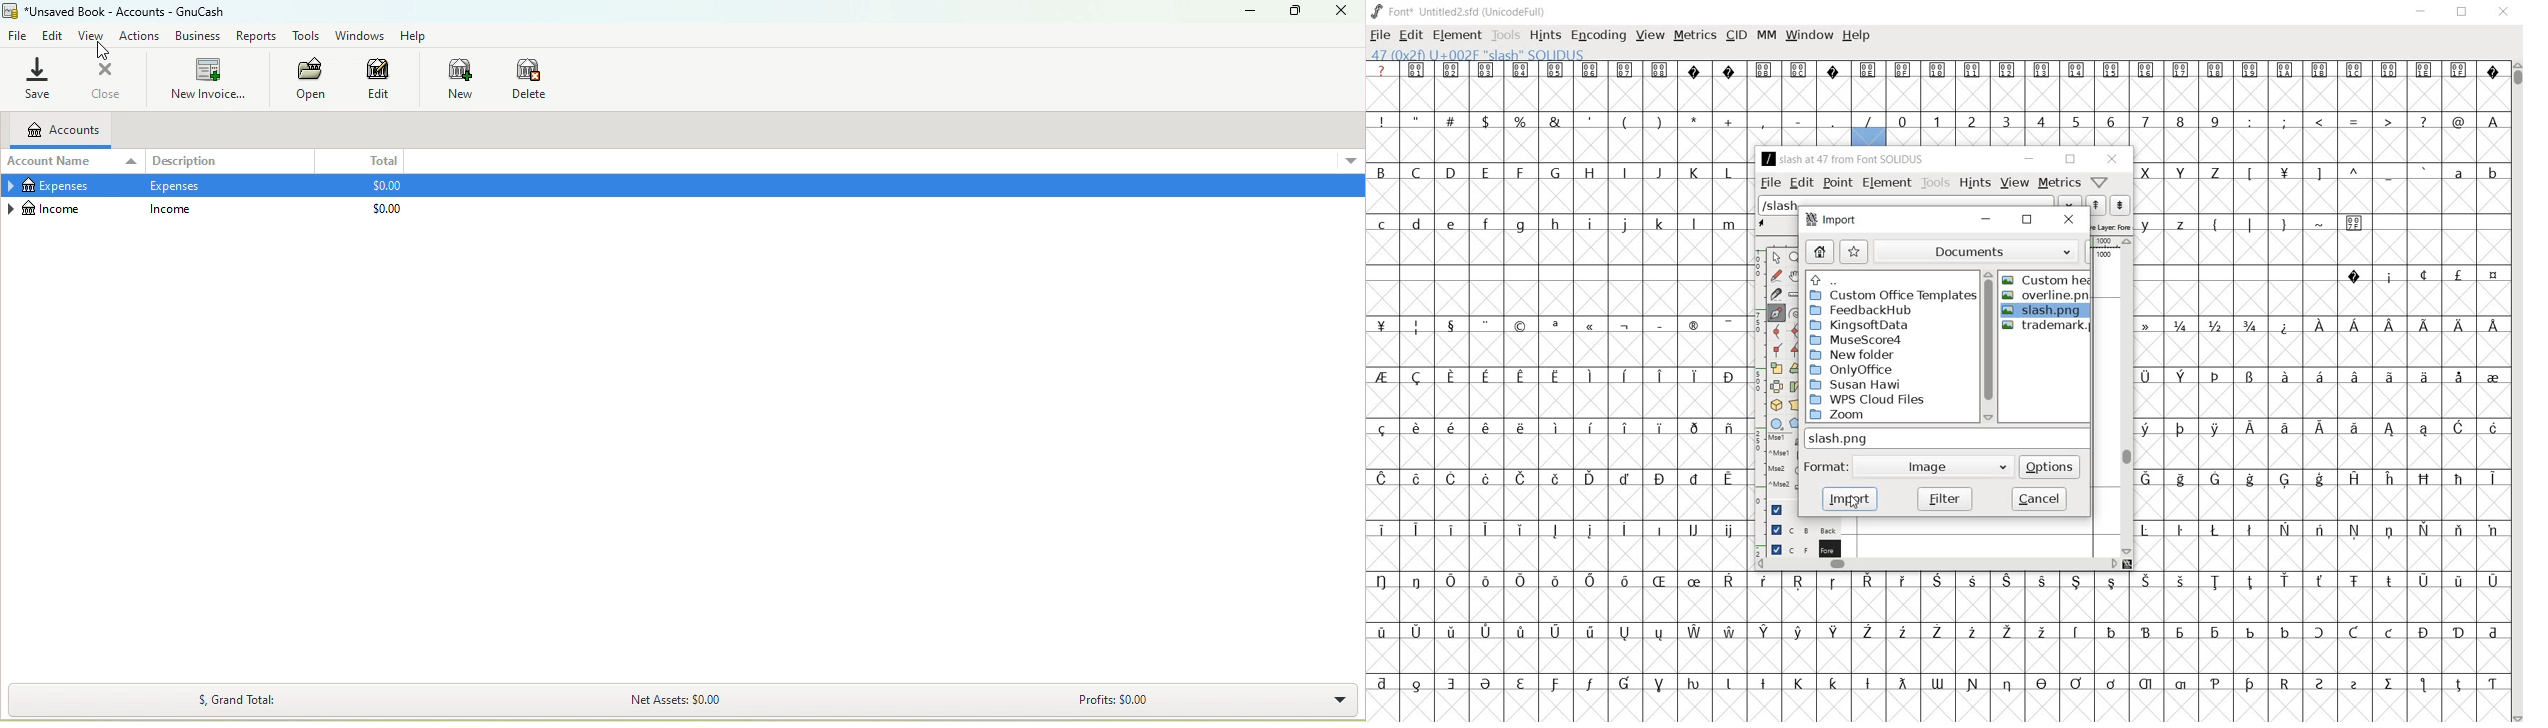  What do you see at coordinates (387, 209) in the screenshot?
I see `$0.00` at bounding box center [387, 209].